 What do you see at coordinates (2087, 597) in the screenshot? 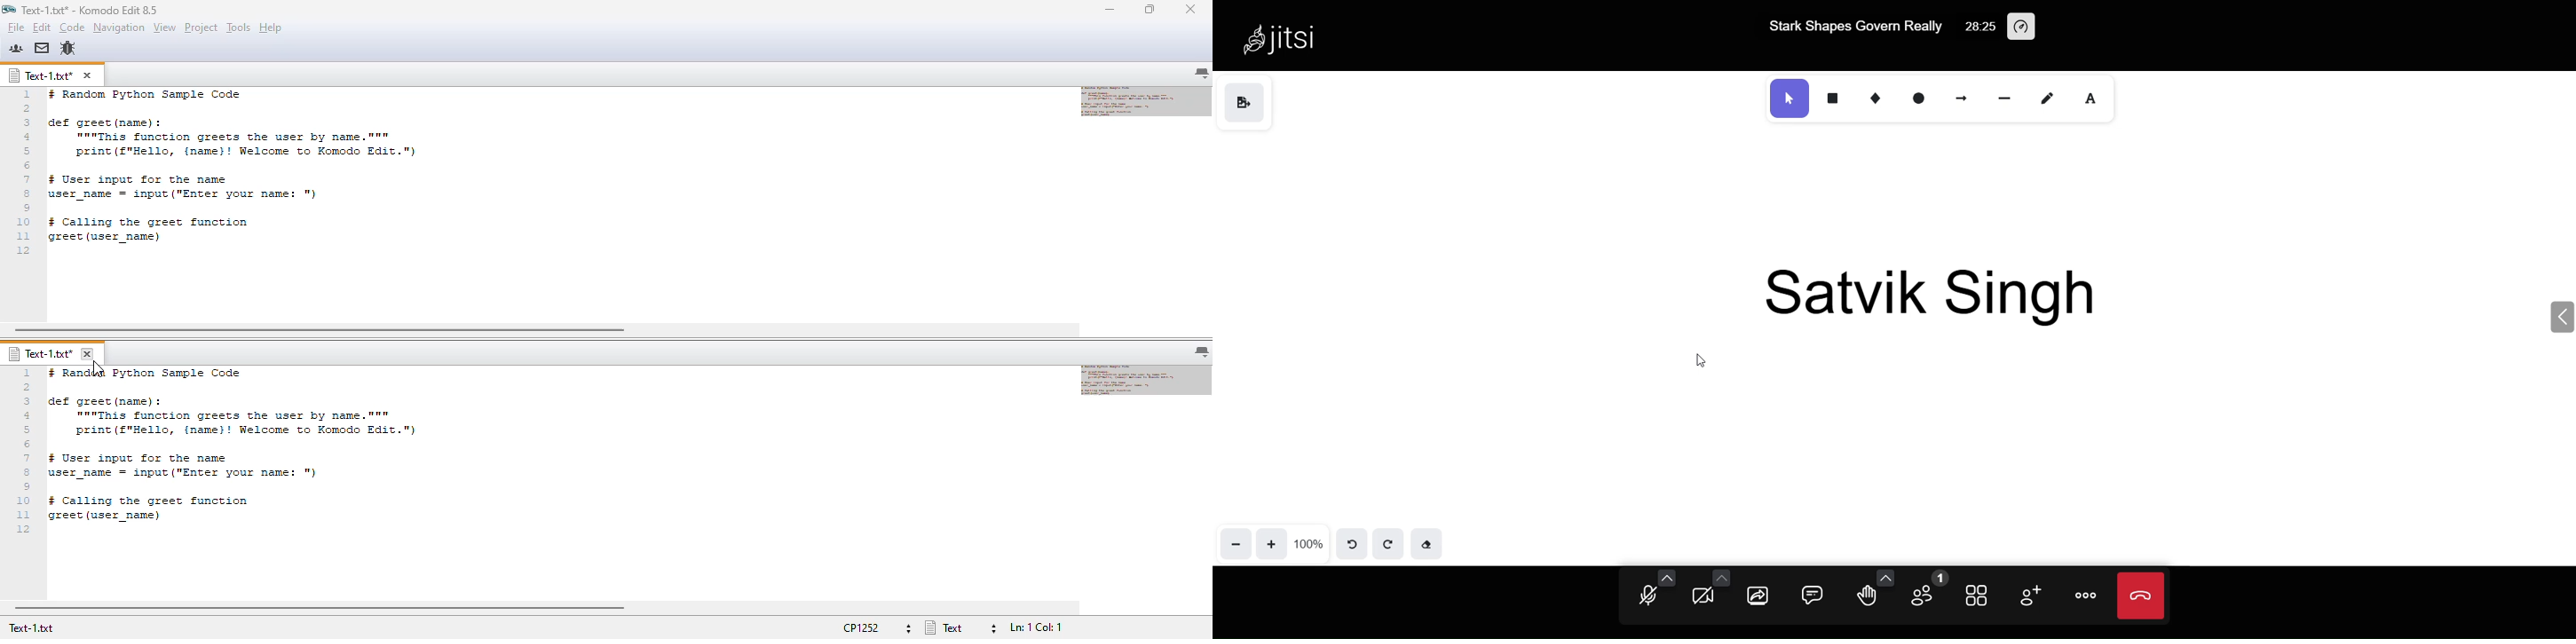
I see `more` at bounding box center [2087, 597].